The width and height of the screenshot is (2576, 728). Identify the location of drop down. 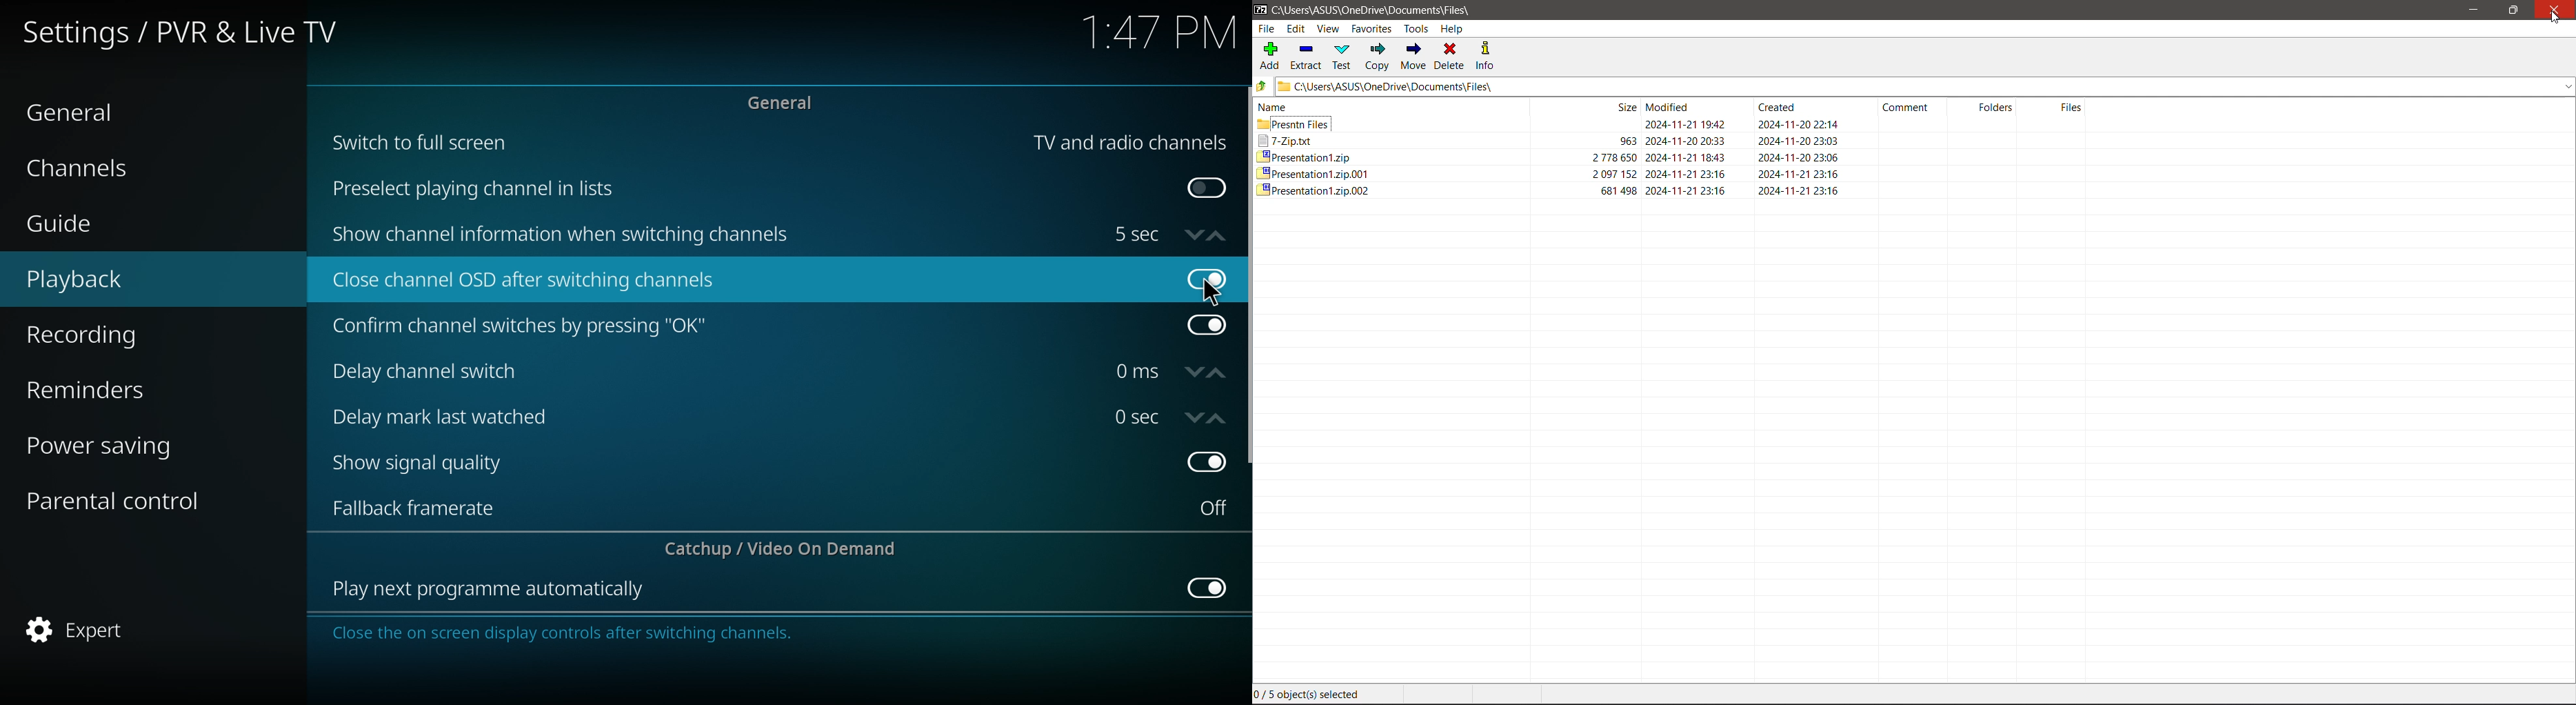
(2564, 88).